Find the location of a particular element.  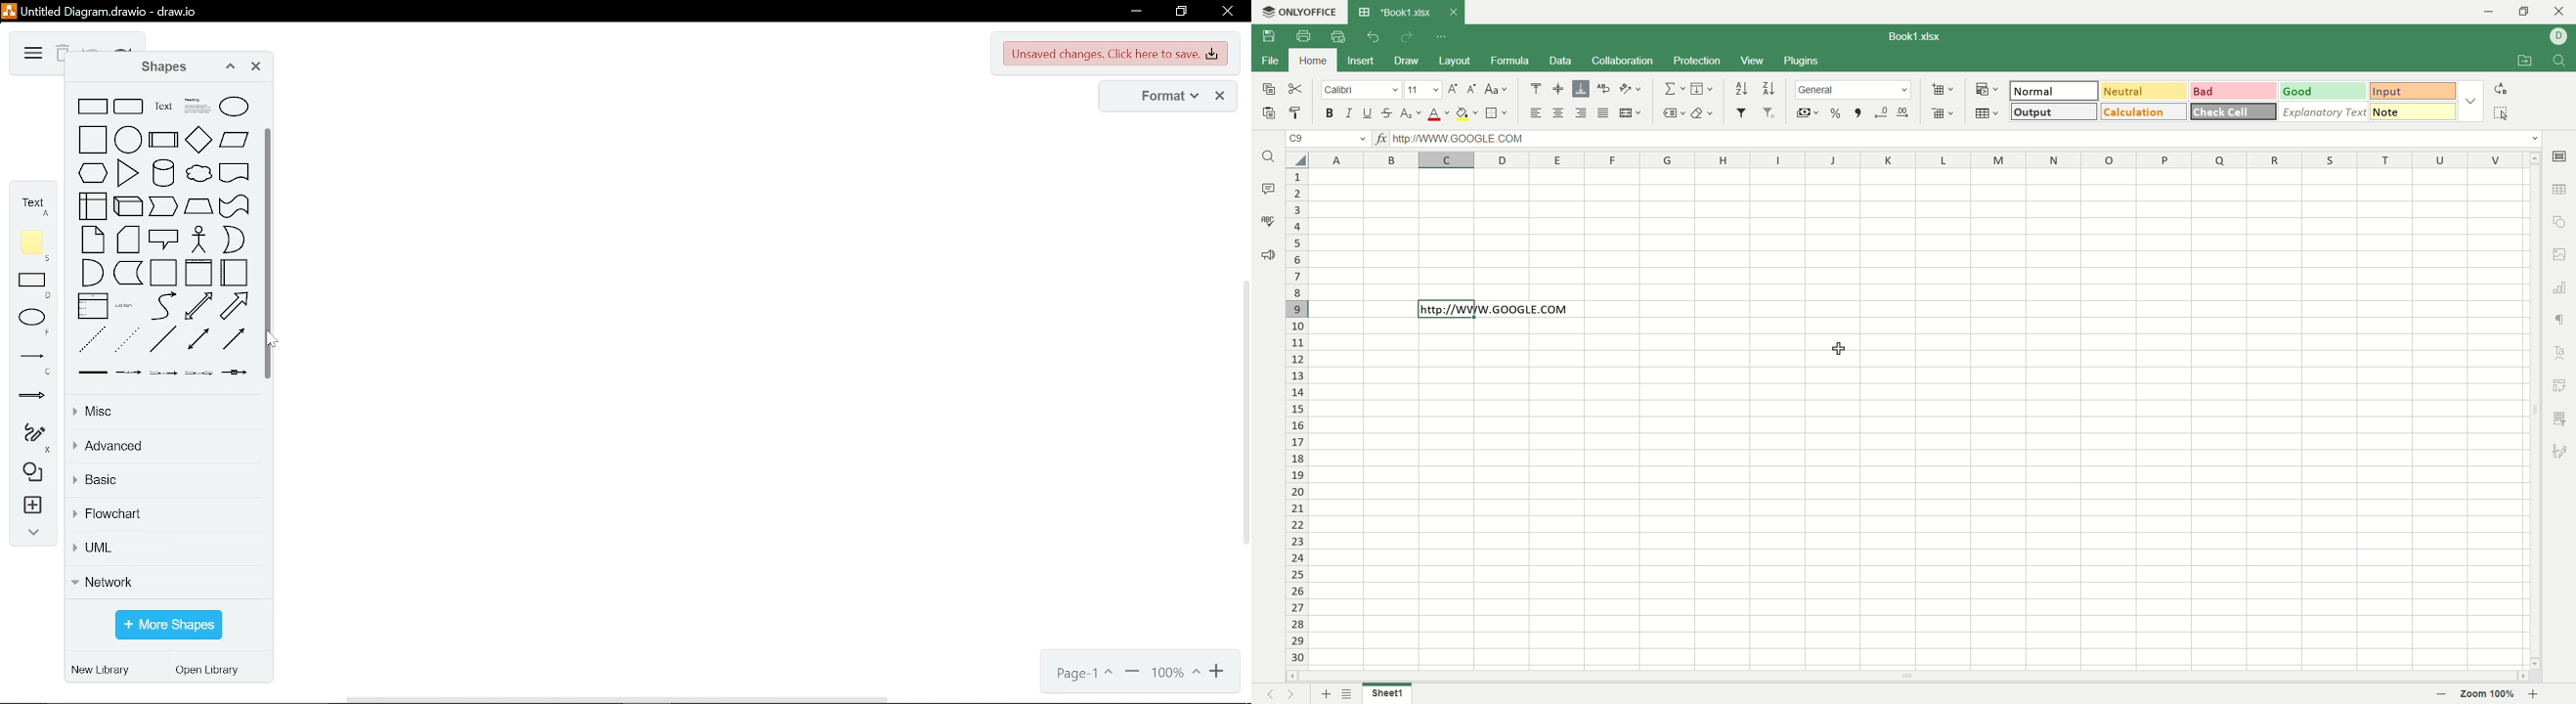

cube is located at coordinates (128, 206).